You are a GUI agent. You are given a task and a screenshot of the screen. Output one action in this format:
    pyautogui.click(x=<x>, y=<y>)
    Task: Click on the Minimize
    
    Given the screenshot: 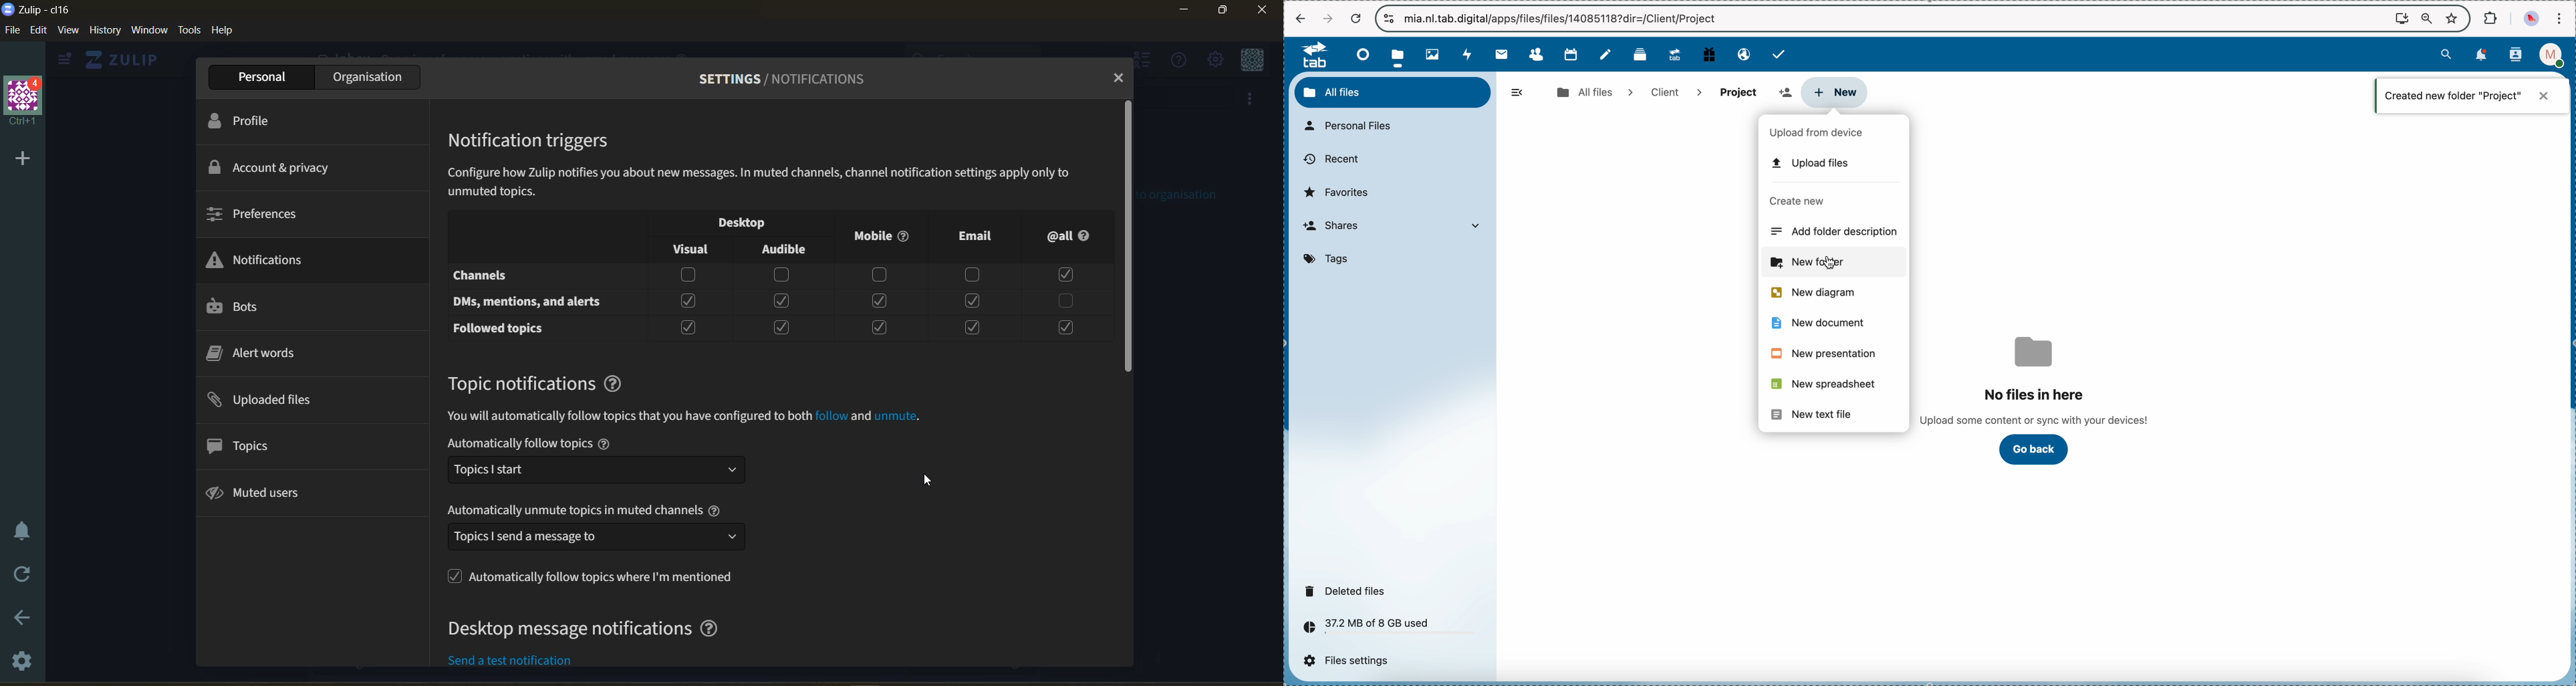 What is the action you would take?
    pyautogui.click(x=1184, y=11)
    